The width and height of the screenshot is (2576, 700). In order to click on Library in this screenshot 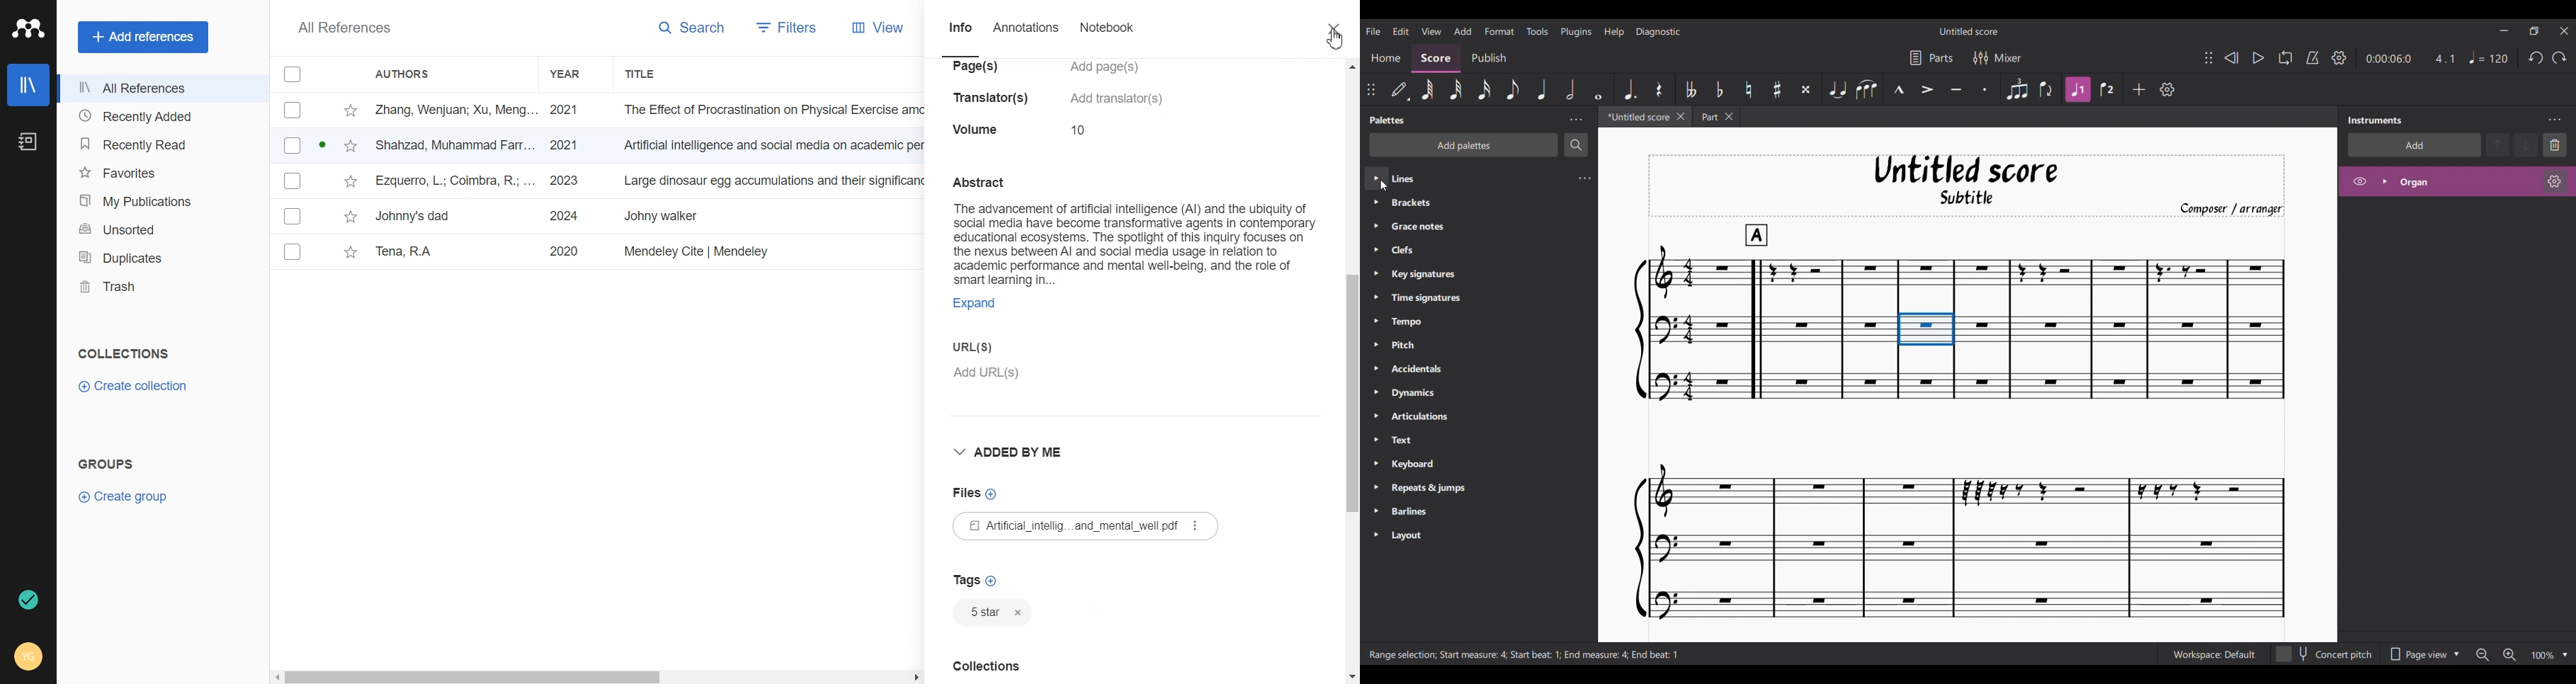, I will do `click(29, 85)`.